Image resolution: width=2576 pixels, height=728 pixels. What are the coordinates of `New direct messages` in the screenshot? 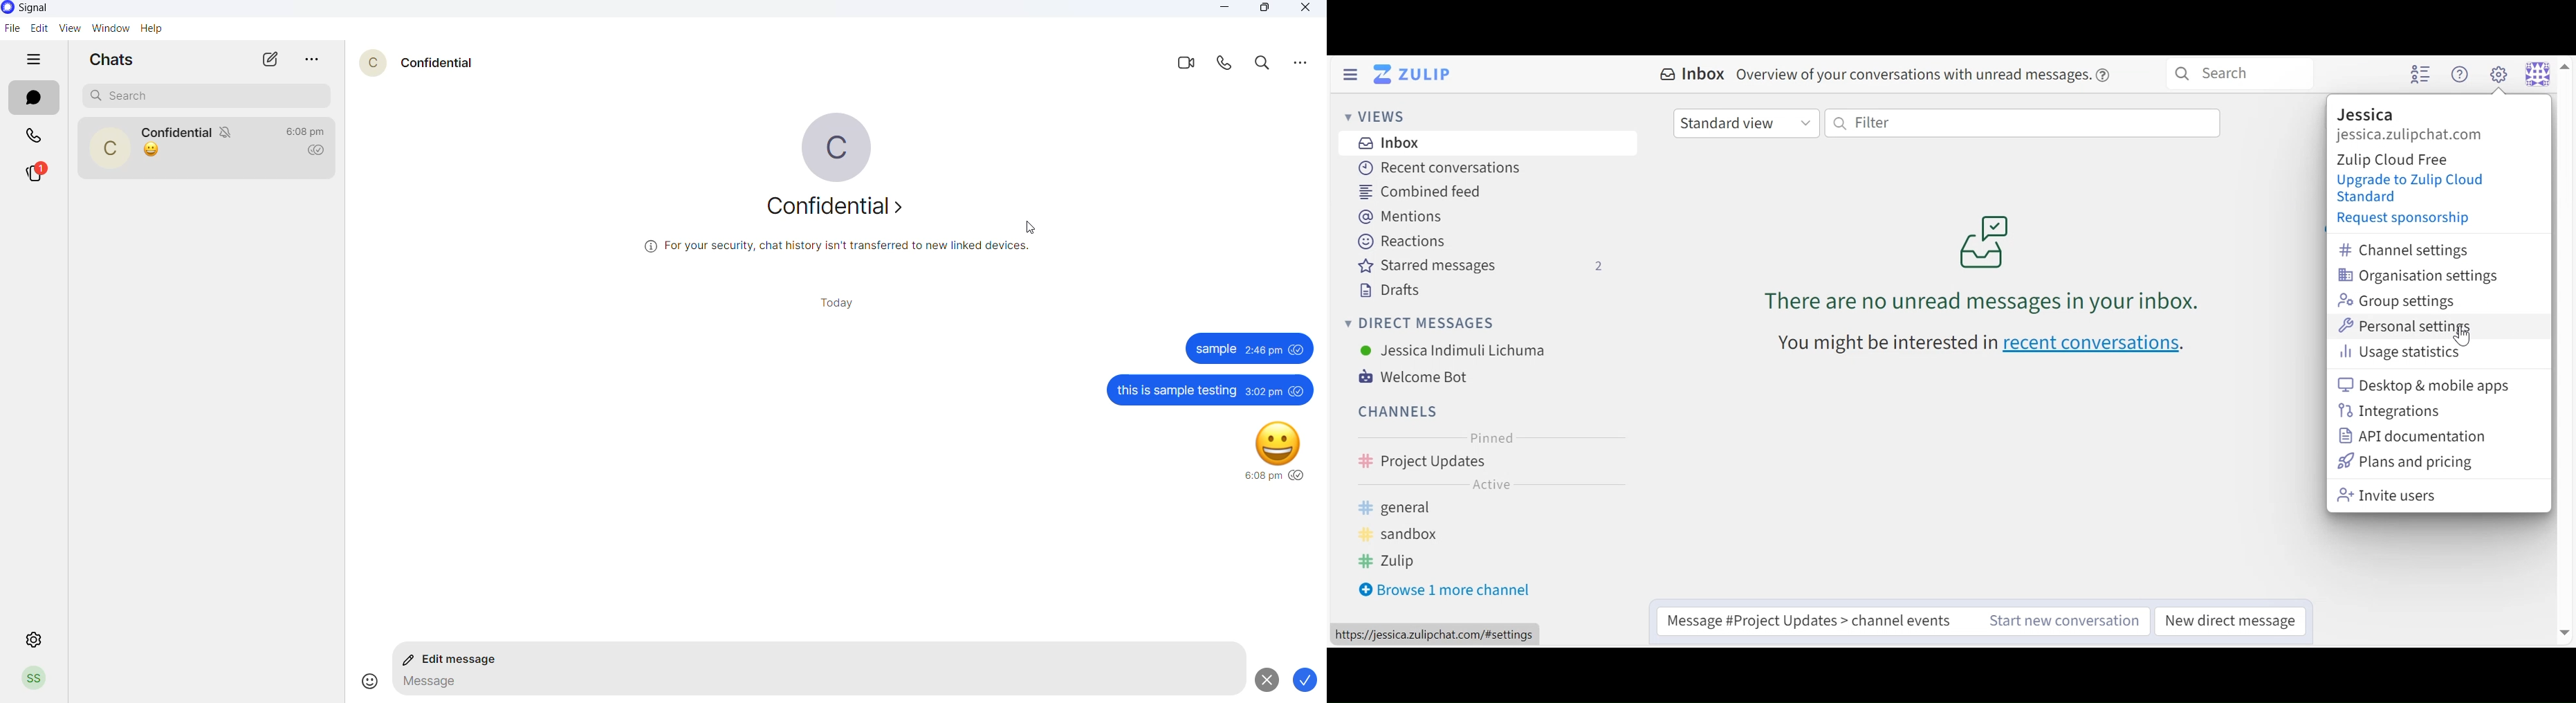 It's located at (2231, 620).